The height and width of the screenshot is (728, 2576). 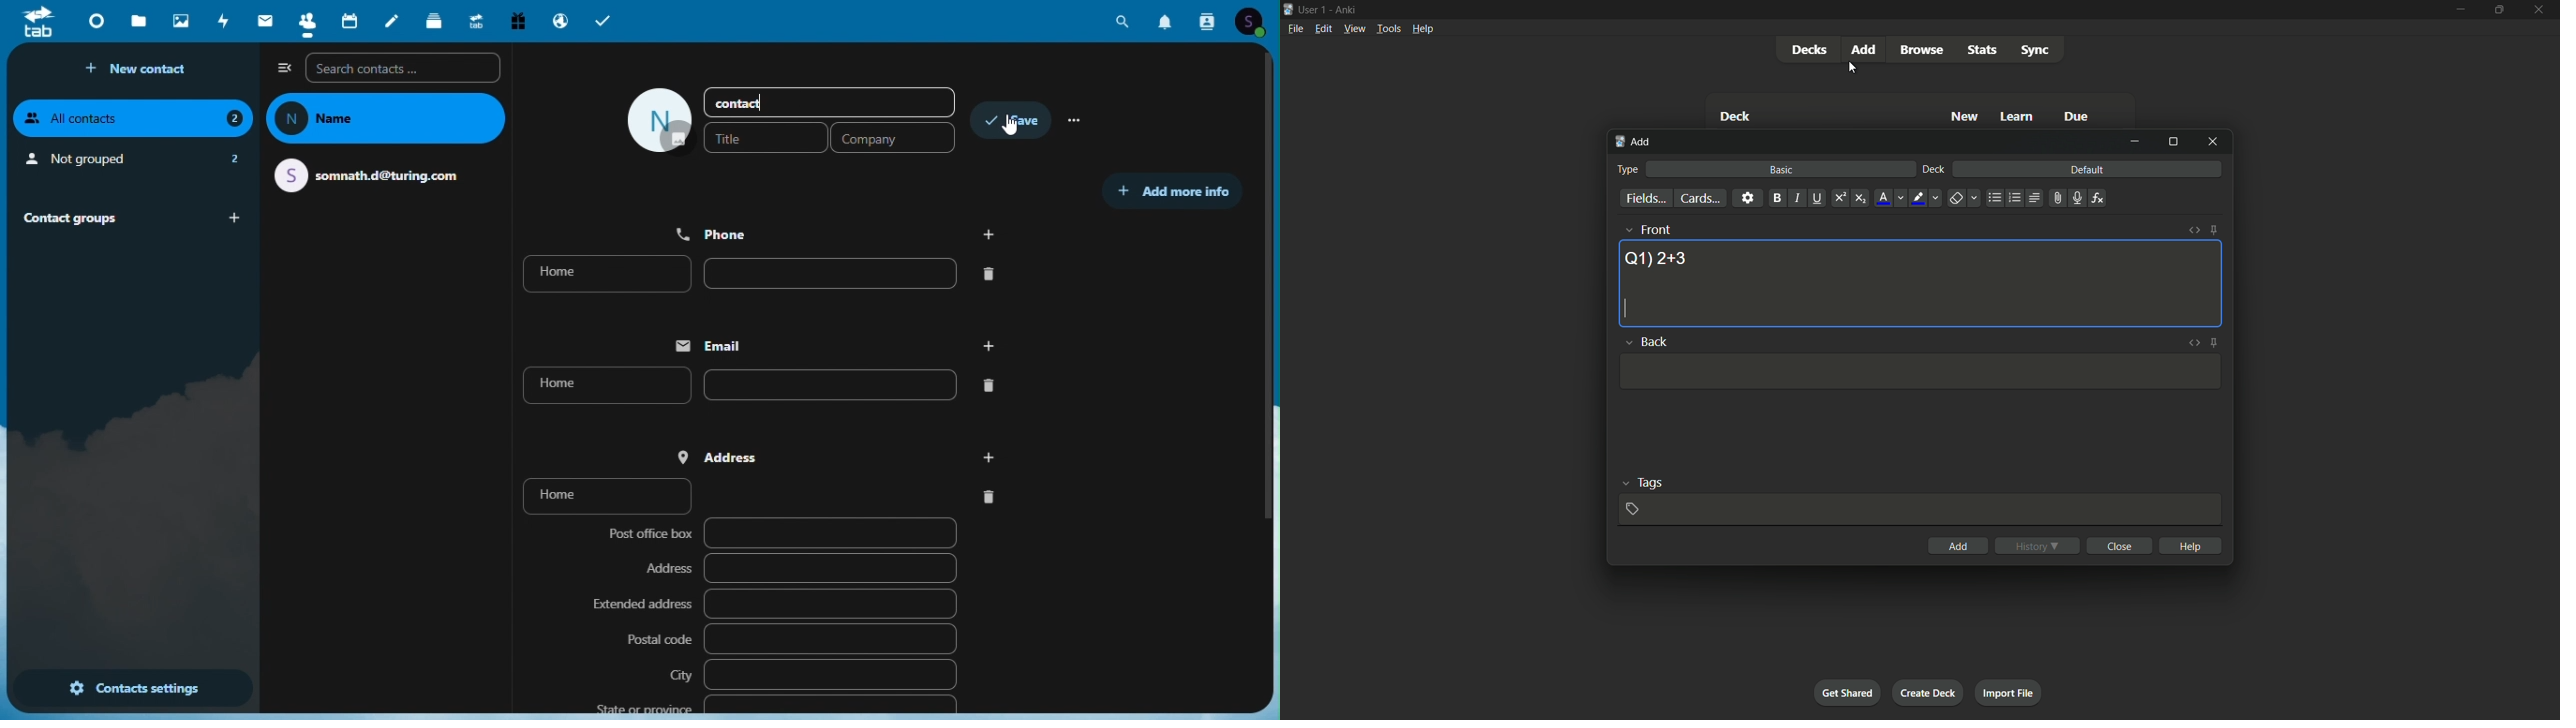 What do you see at coordinates (2194, 343) in the screenshot?
I see `toggle html editor` at bounding box center [2194, 343].